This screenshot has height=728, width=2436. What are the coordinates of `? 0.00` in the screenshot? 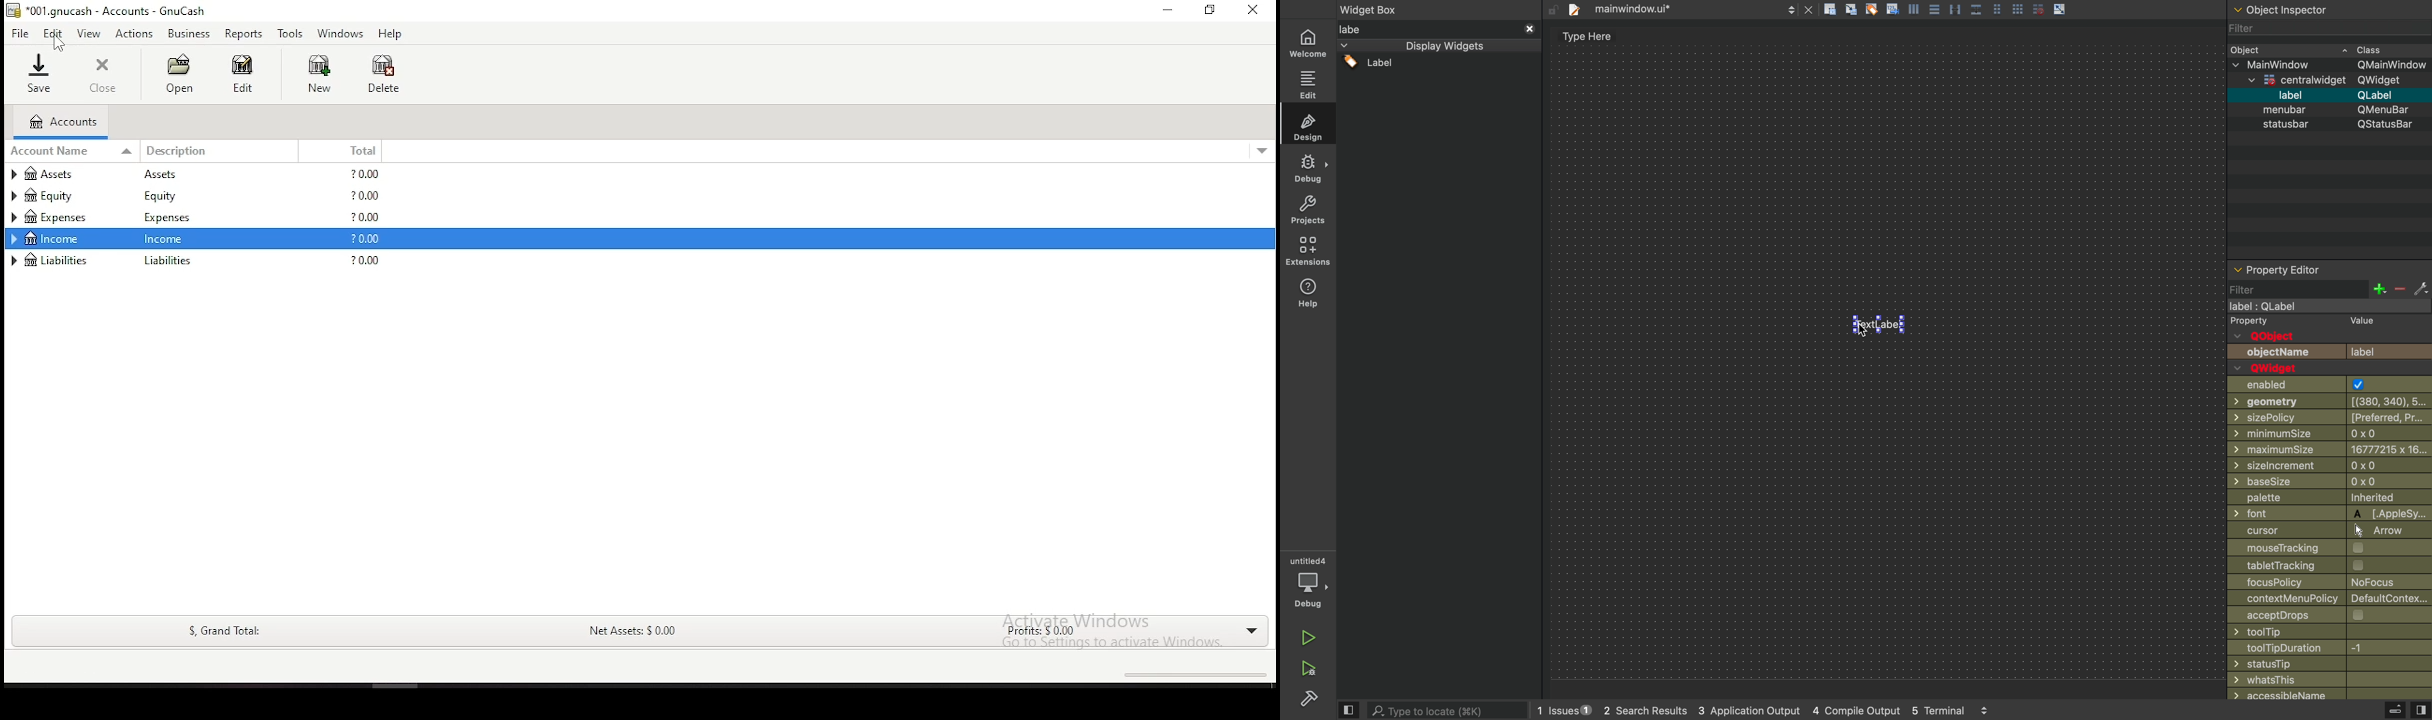 It's located at (365, 197).